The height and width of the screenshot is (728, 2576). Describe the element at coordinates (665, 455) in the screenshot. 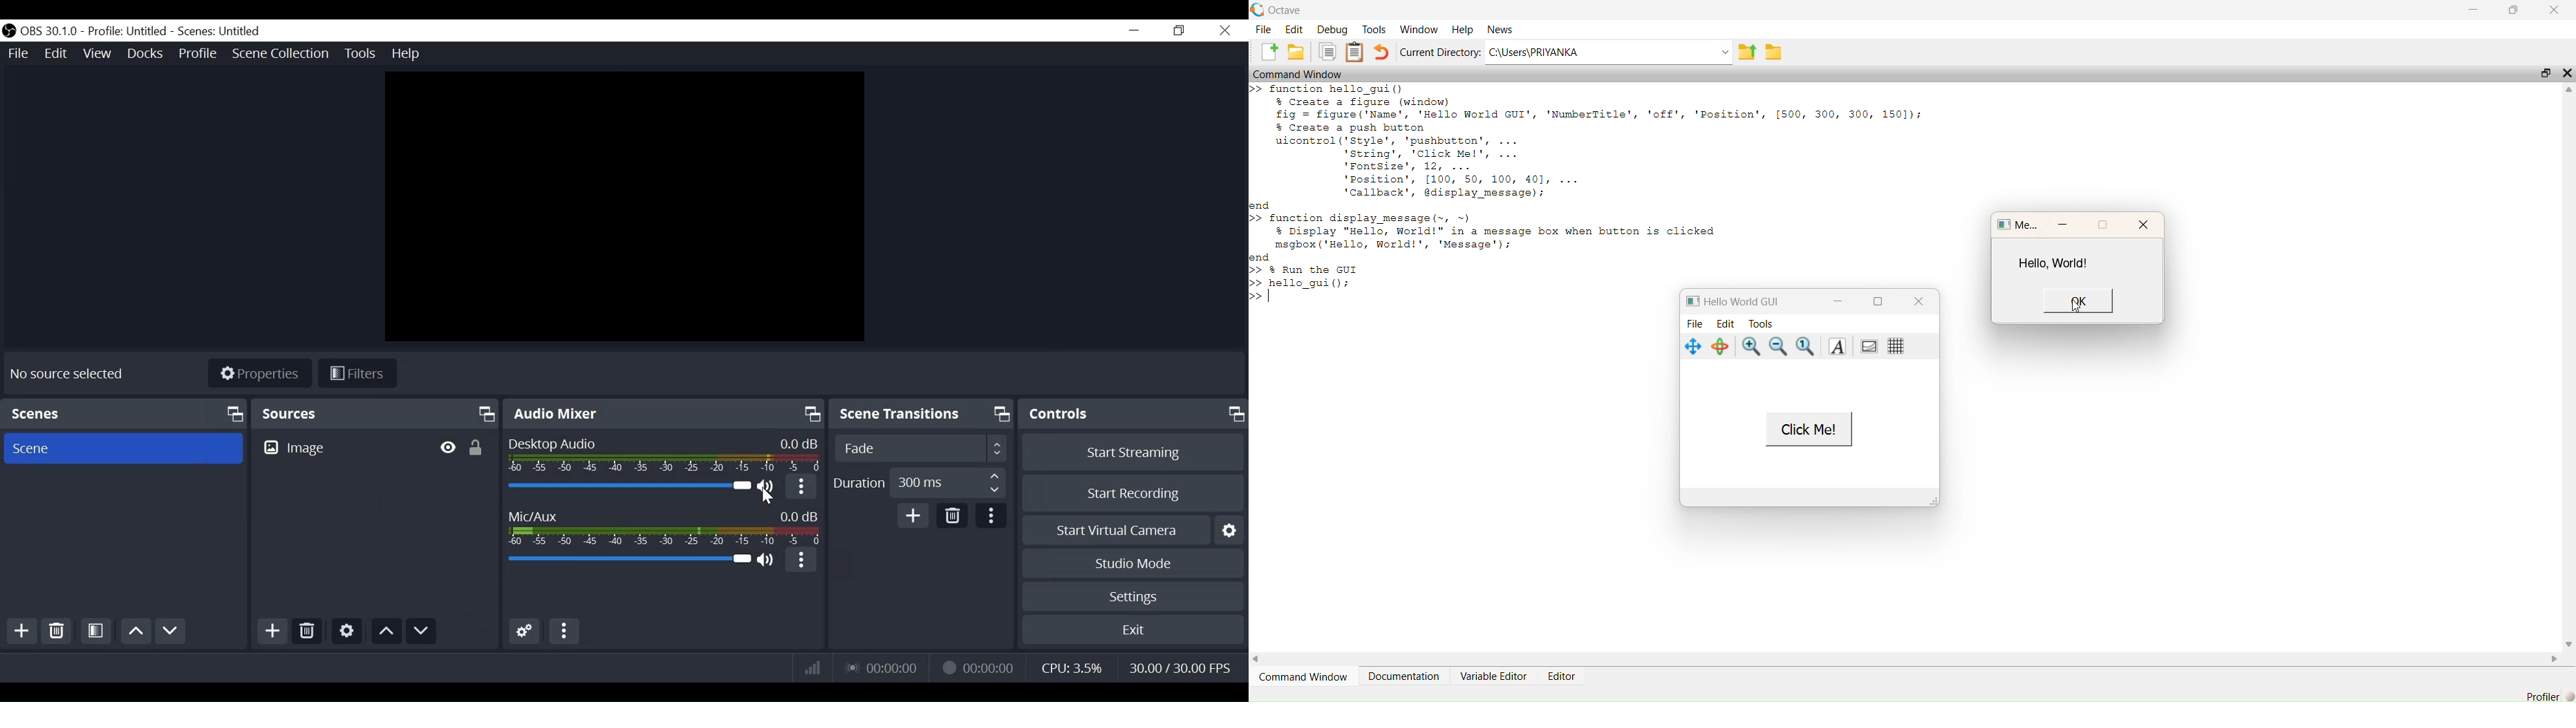

I see `Desktop Audio` at that location.